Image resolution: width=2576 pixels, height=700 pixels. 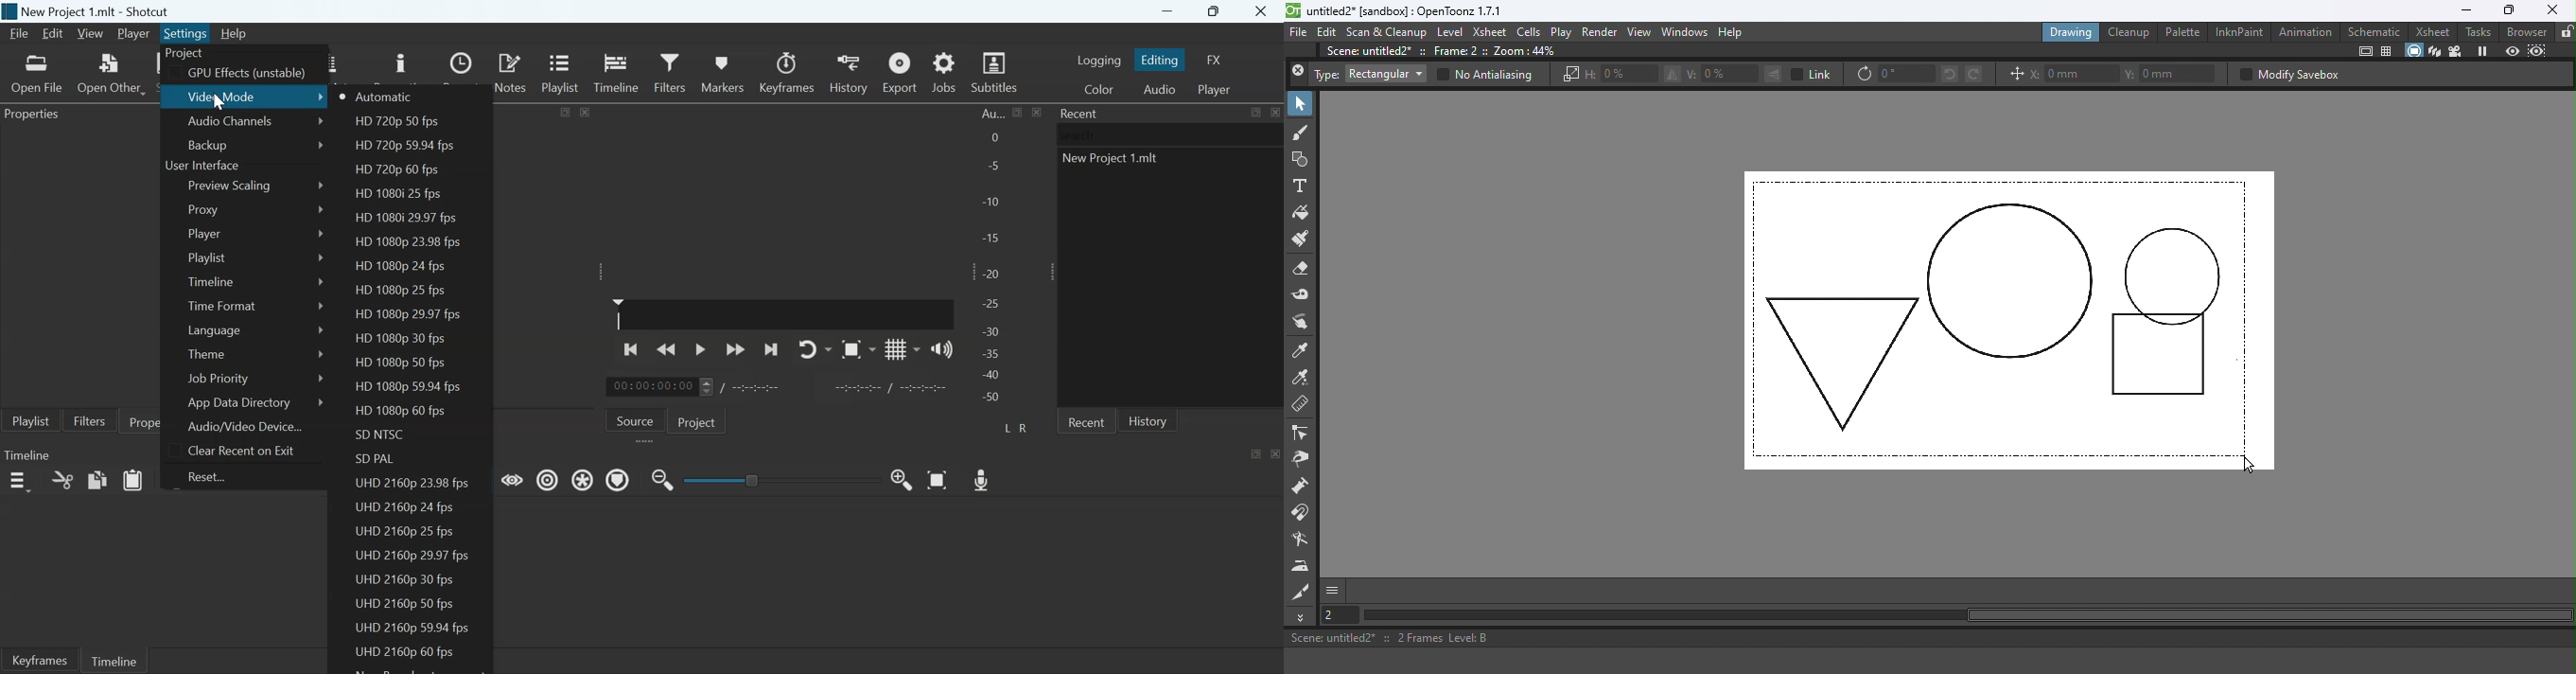 I want to click on Cursor, so click(x=218, y=100).